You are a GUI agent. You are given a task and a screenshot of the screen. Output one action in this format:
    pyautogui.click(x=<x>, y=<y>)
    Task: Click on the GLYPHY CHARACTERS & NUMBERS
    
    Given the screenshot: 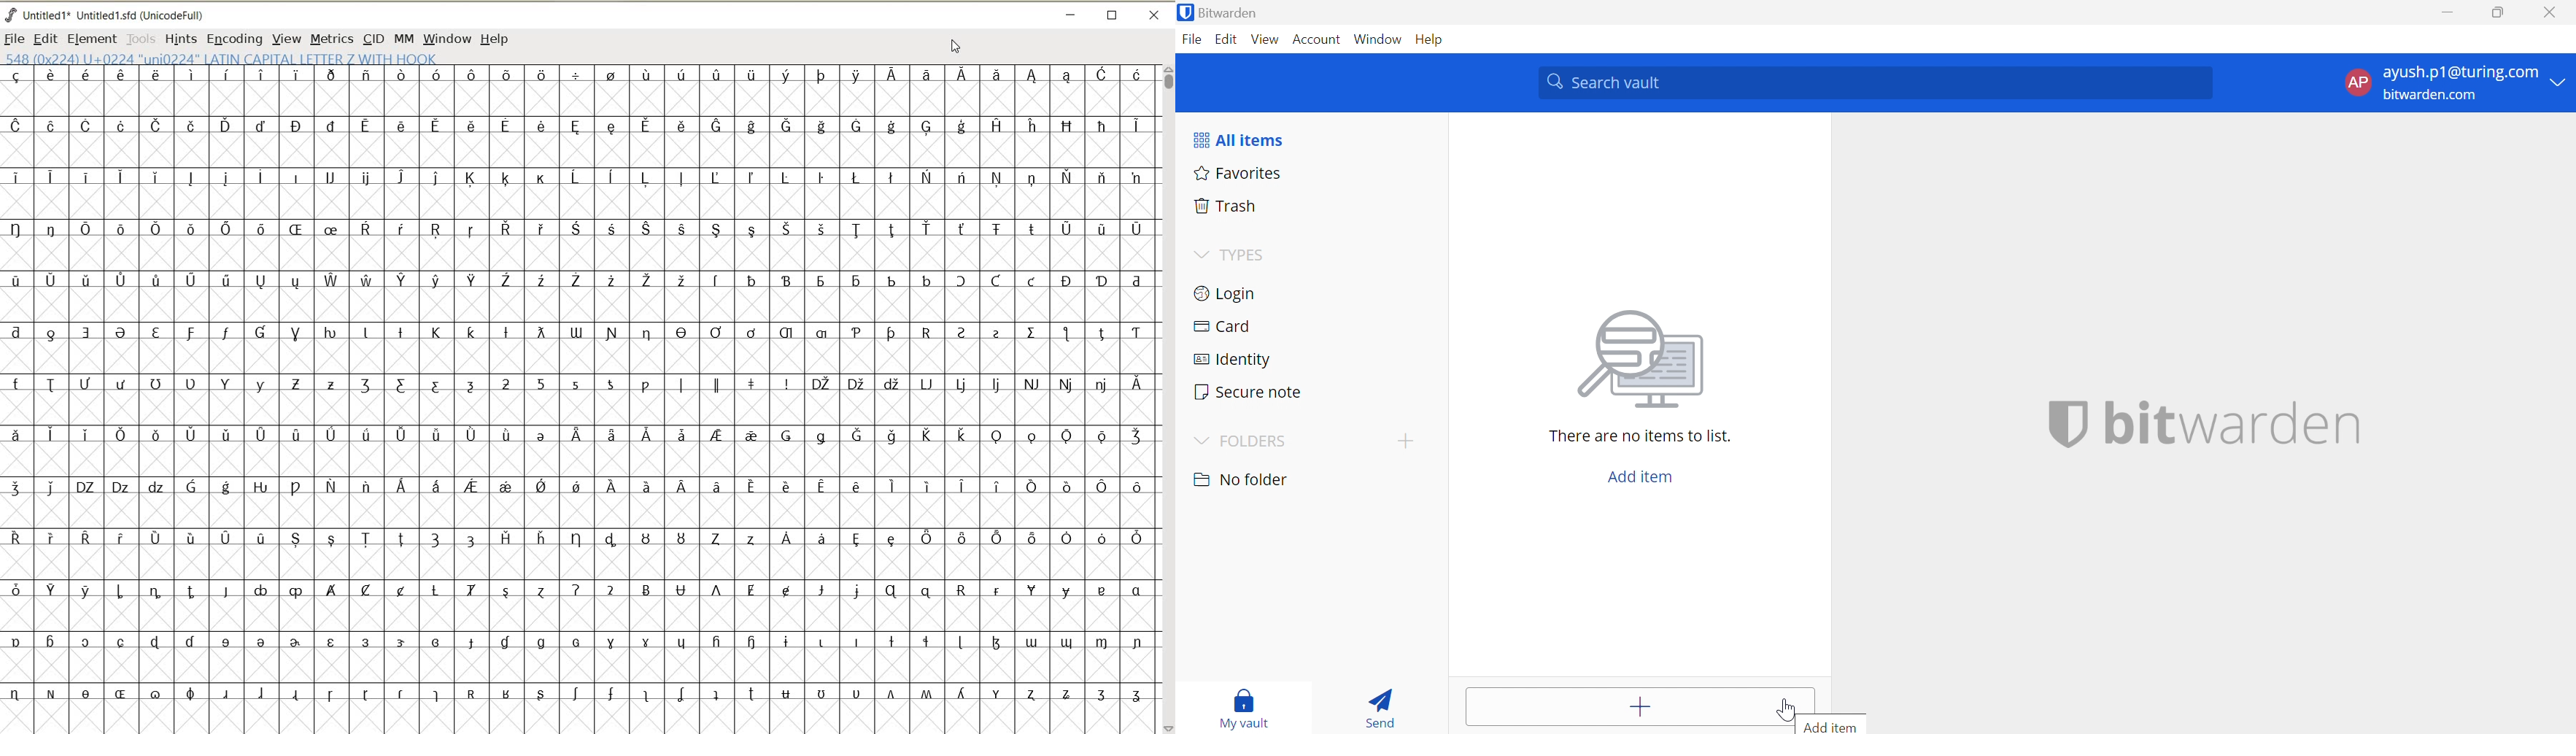 What is the action you would take?
    pyautogui.click(x=576, y=393)
    